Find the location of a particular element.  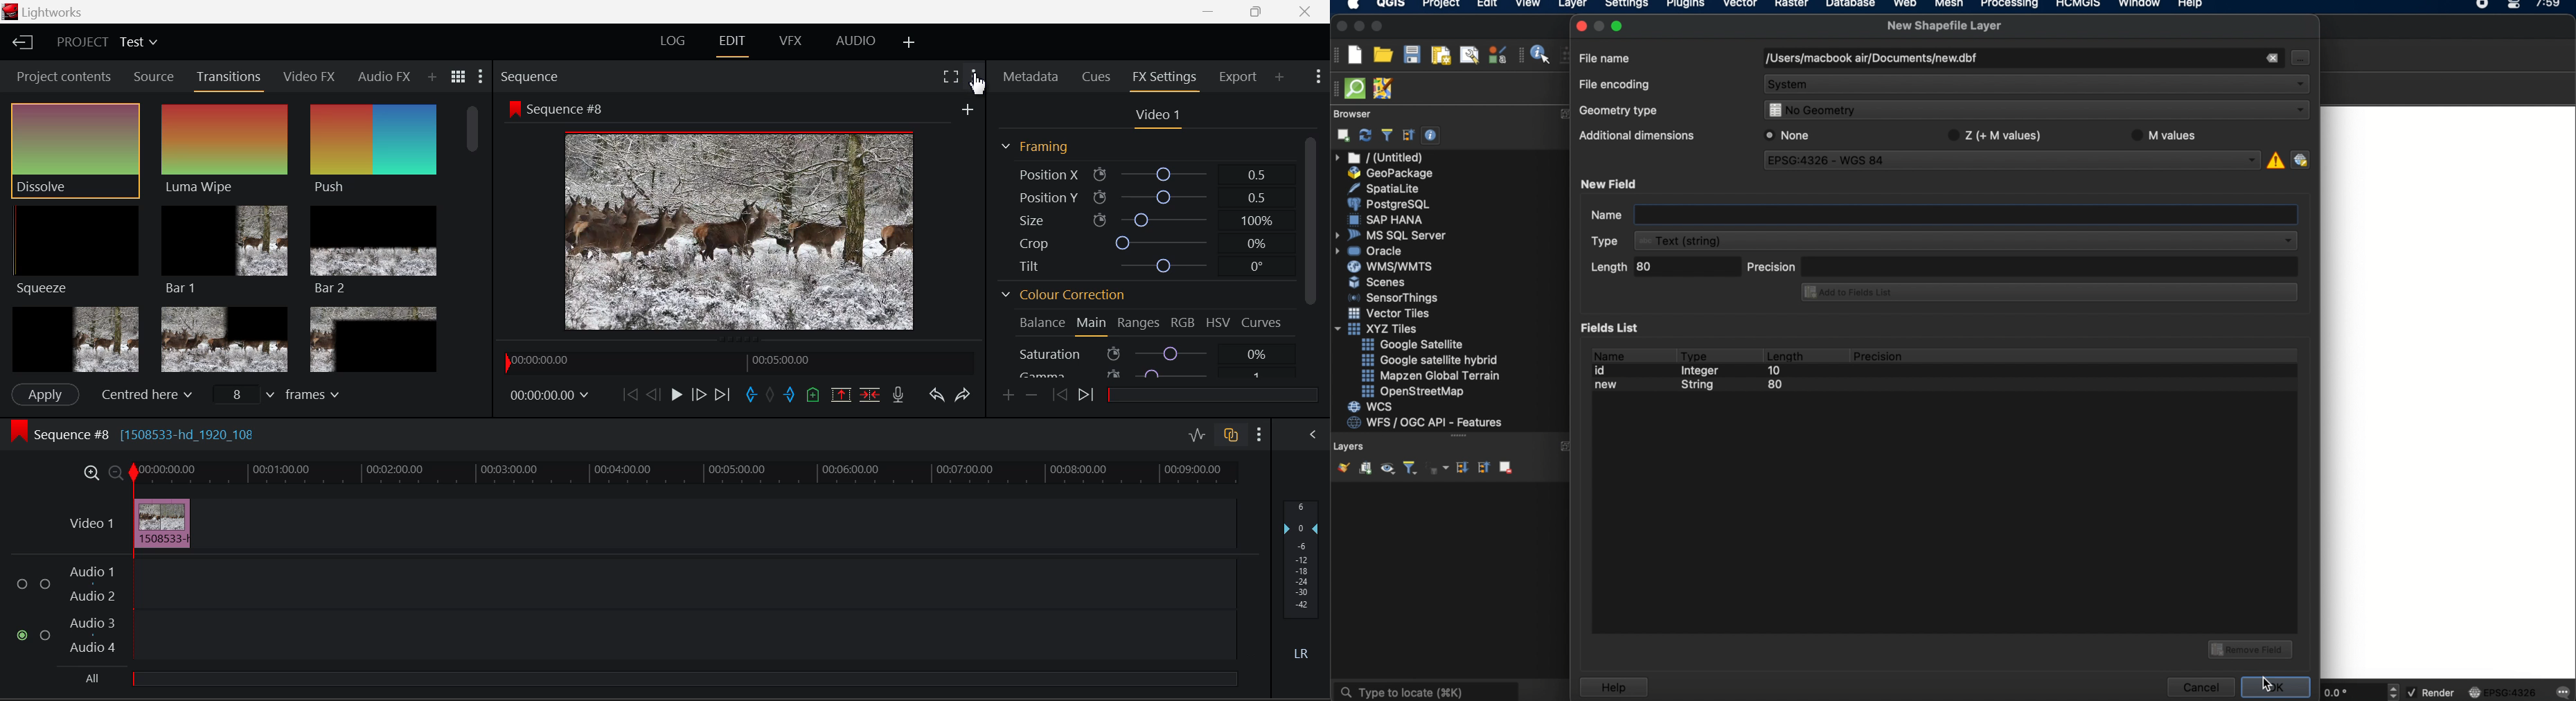

Minimize is located at coordinates (1258, 12).